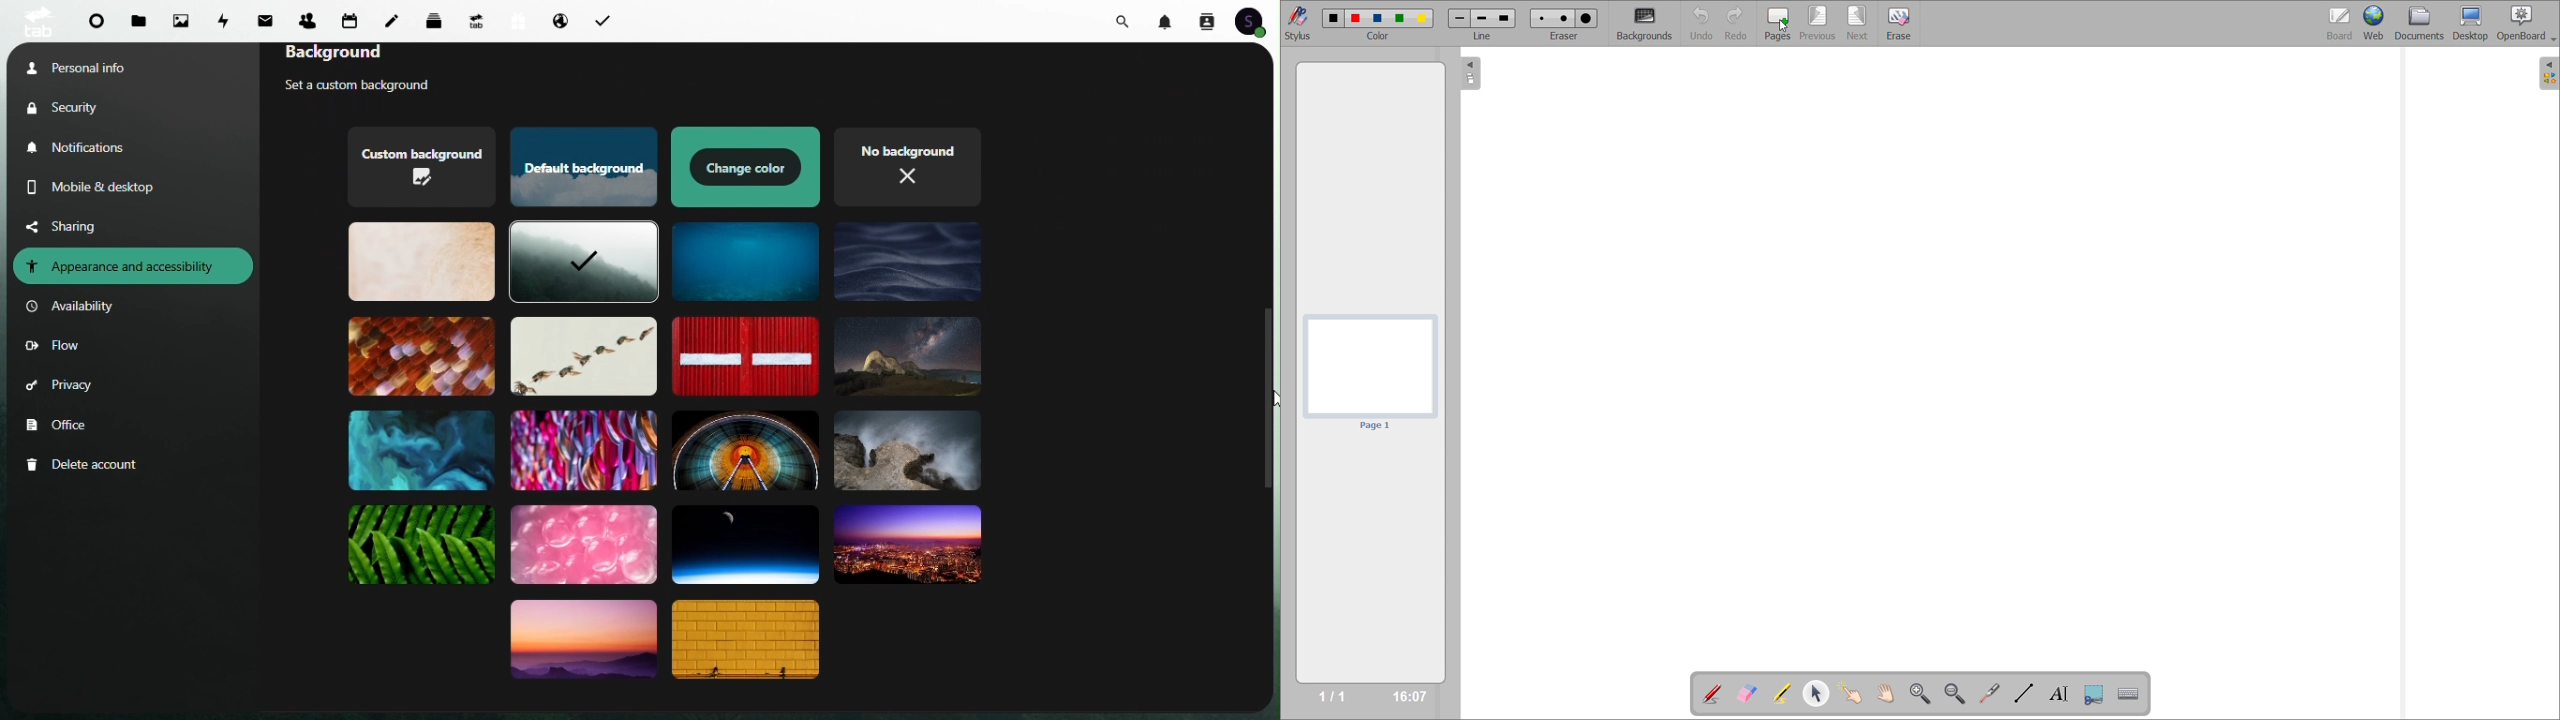 The height and width of the screenshot is (728, 2576). I want to click on deck, so click(438, 19).